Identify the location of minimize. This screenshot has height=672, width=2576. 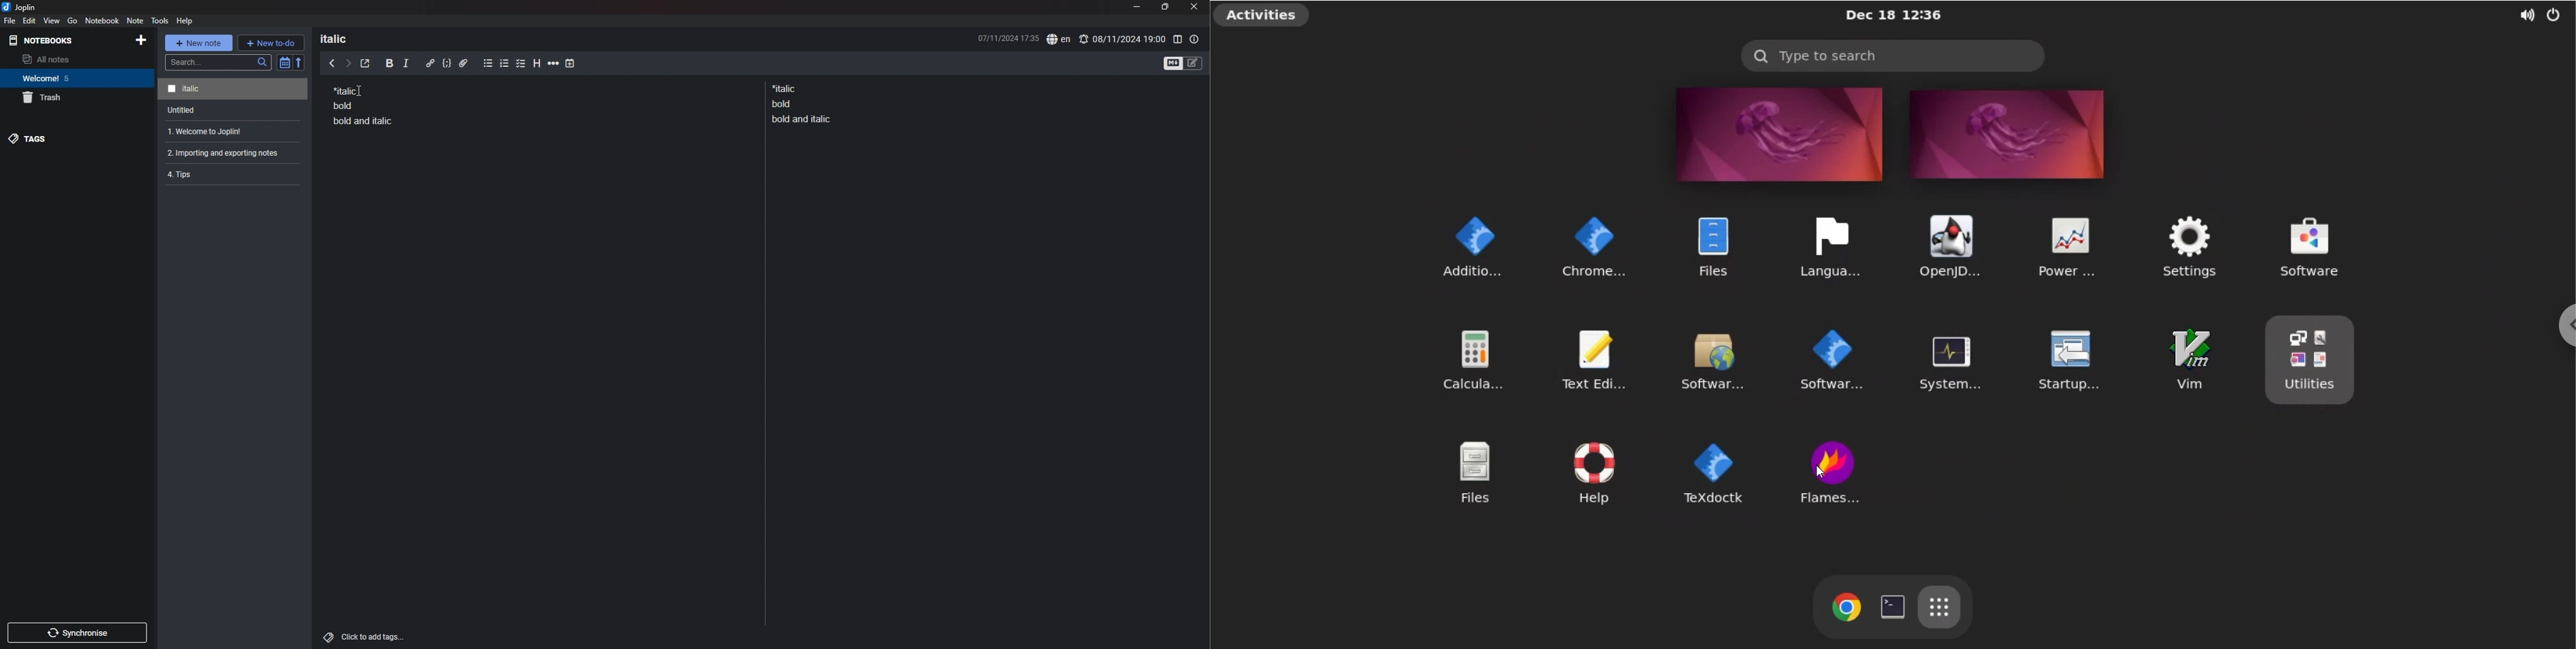
(1136, 6).